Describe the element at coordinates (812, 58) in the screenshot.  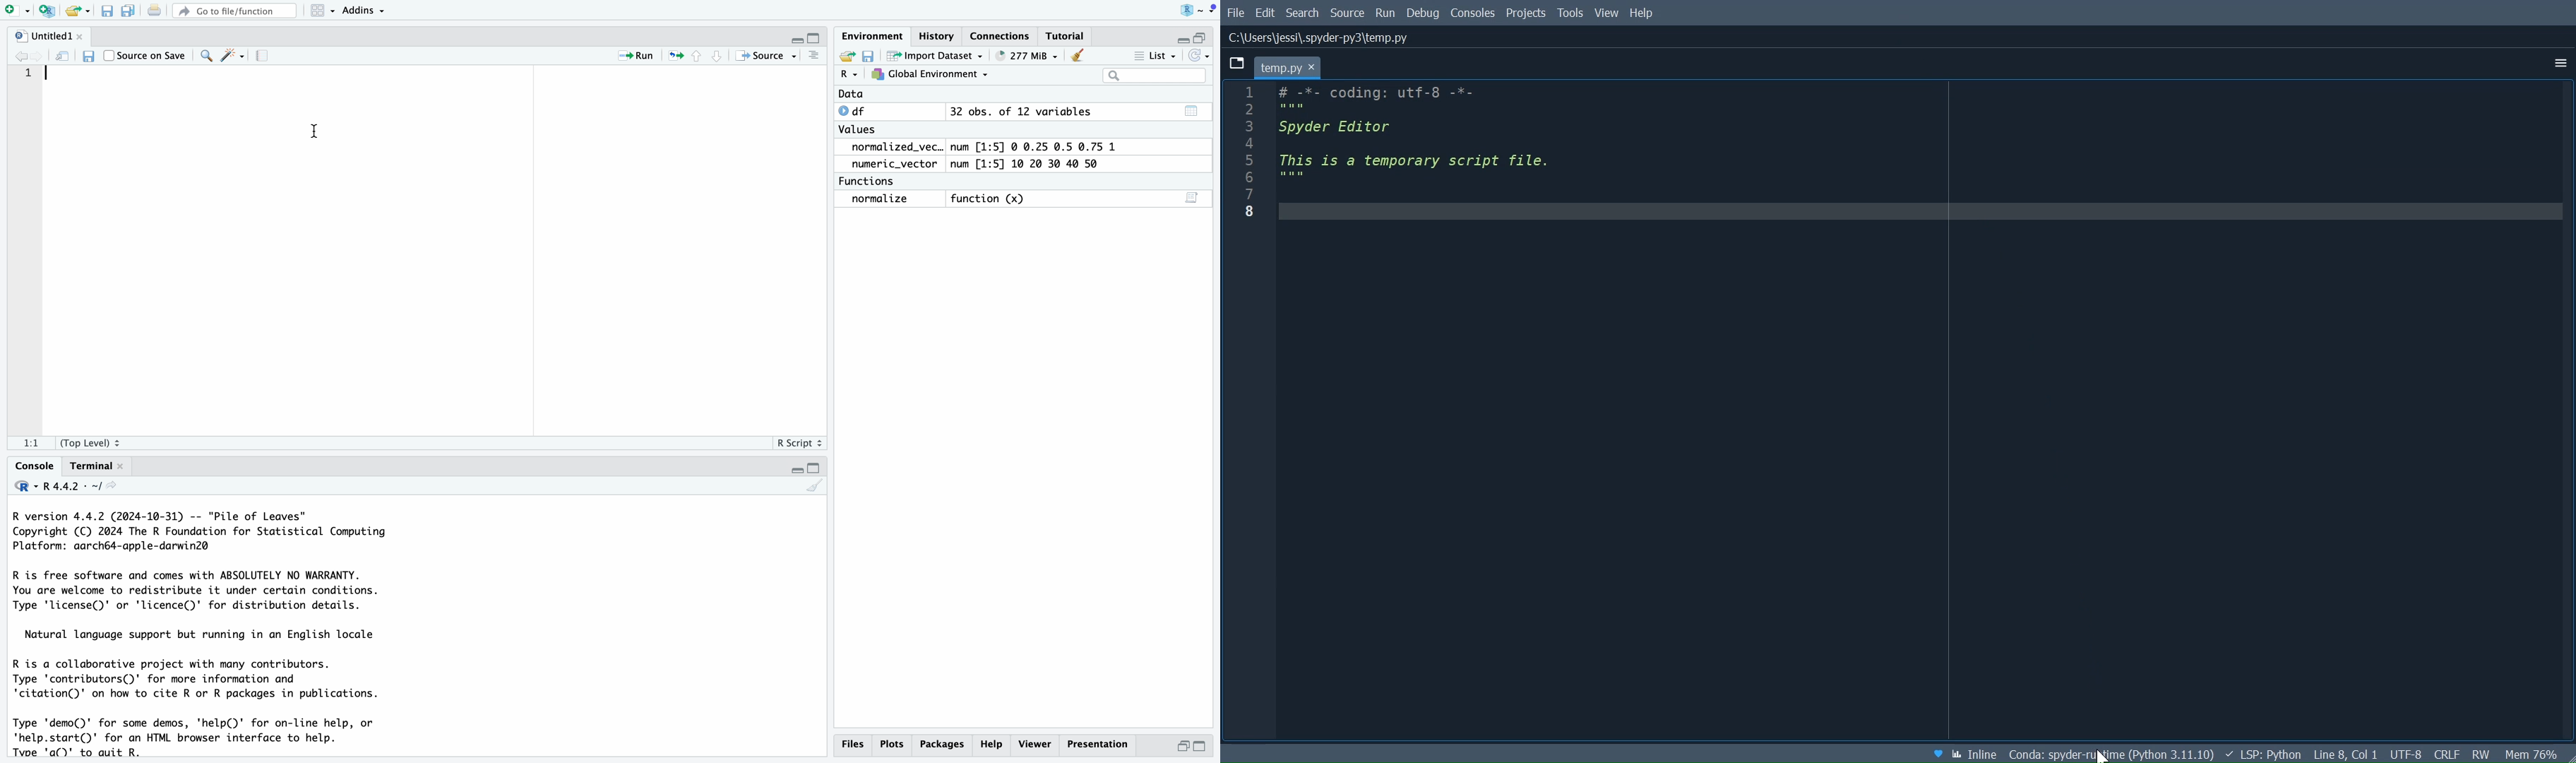
I see `MENU` at that location.